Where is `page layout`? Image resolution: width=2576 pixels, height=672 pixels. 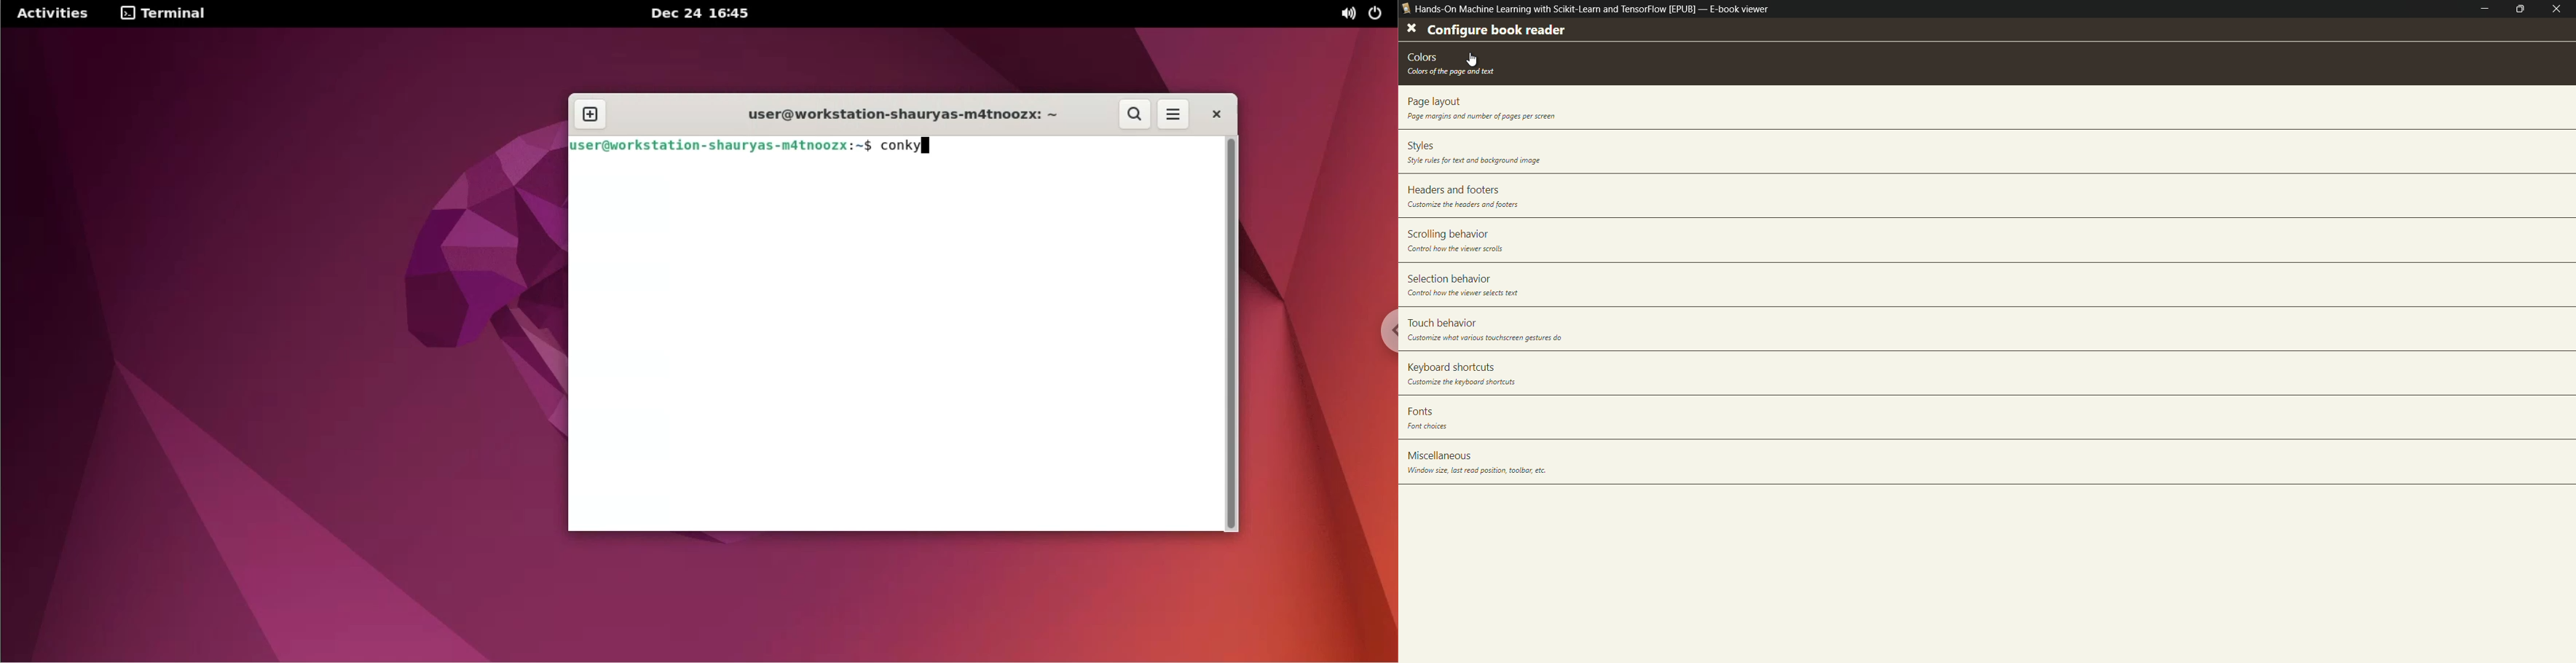
page layout is located at coordinates (1434, 102).